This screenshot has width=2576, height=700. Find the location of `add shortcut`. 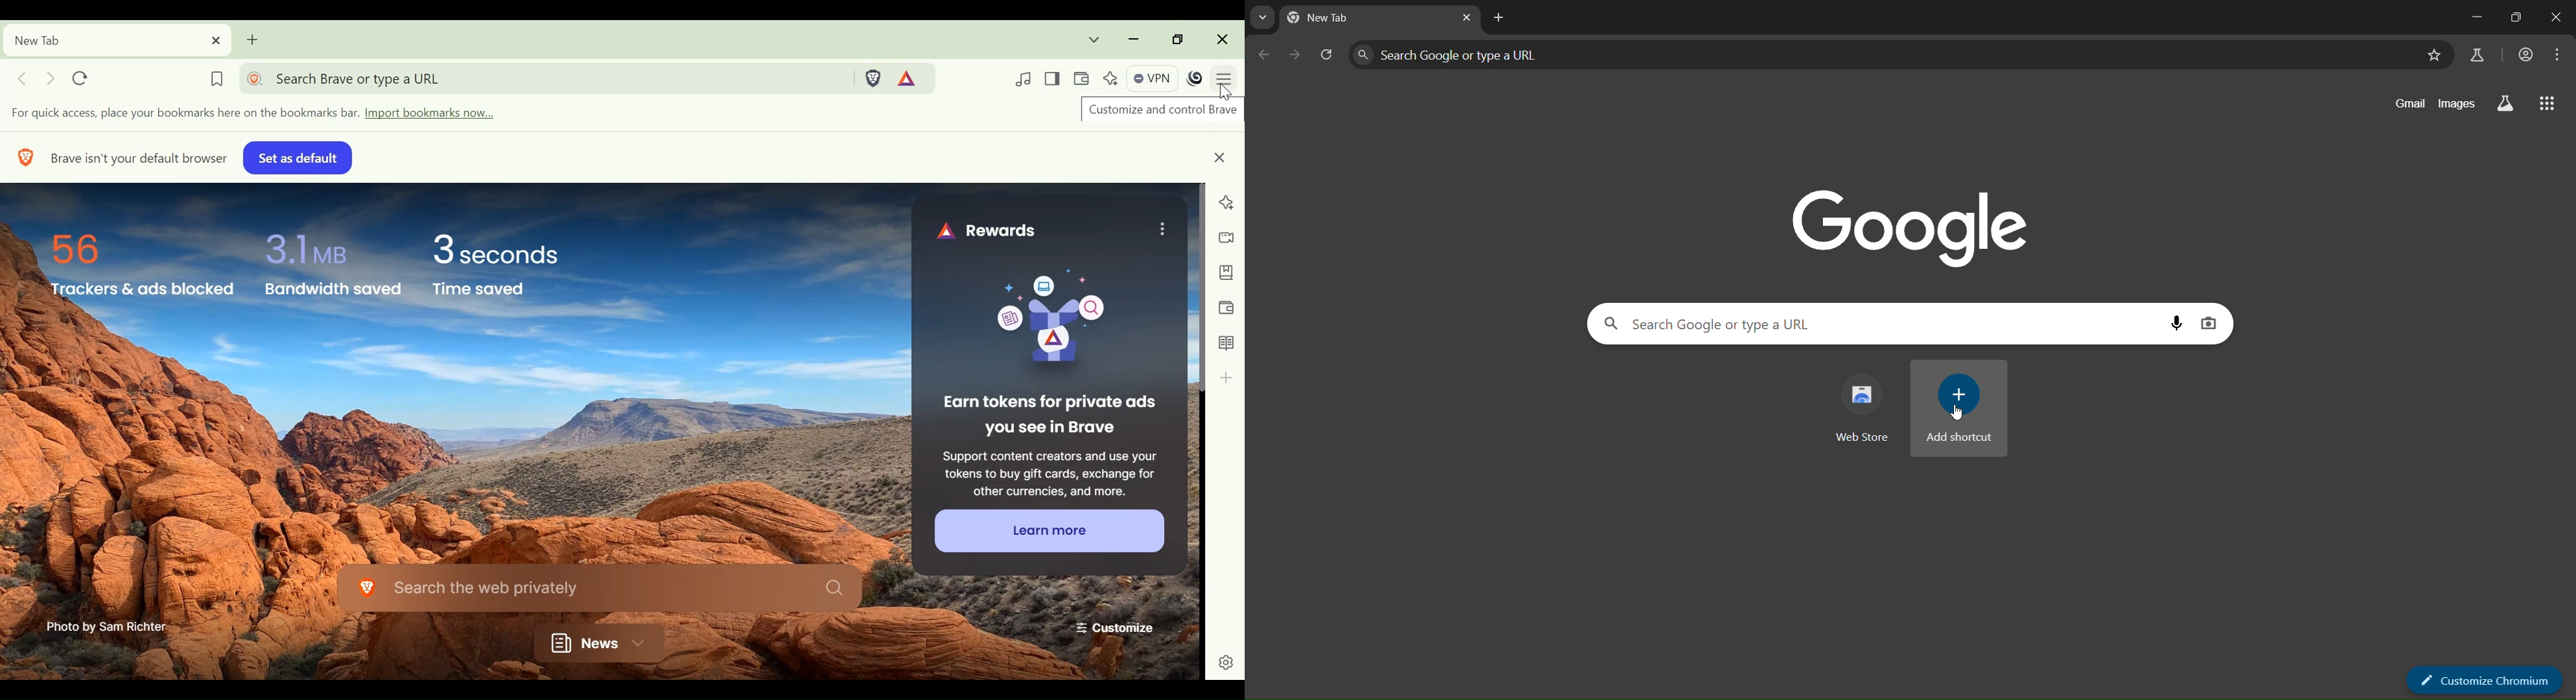

add shortcut is located at coordinates (1959, 408).